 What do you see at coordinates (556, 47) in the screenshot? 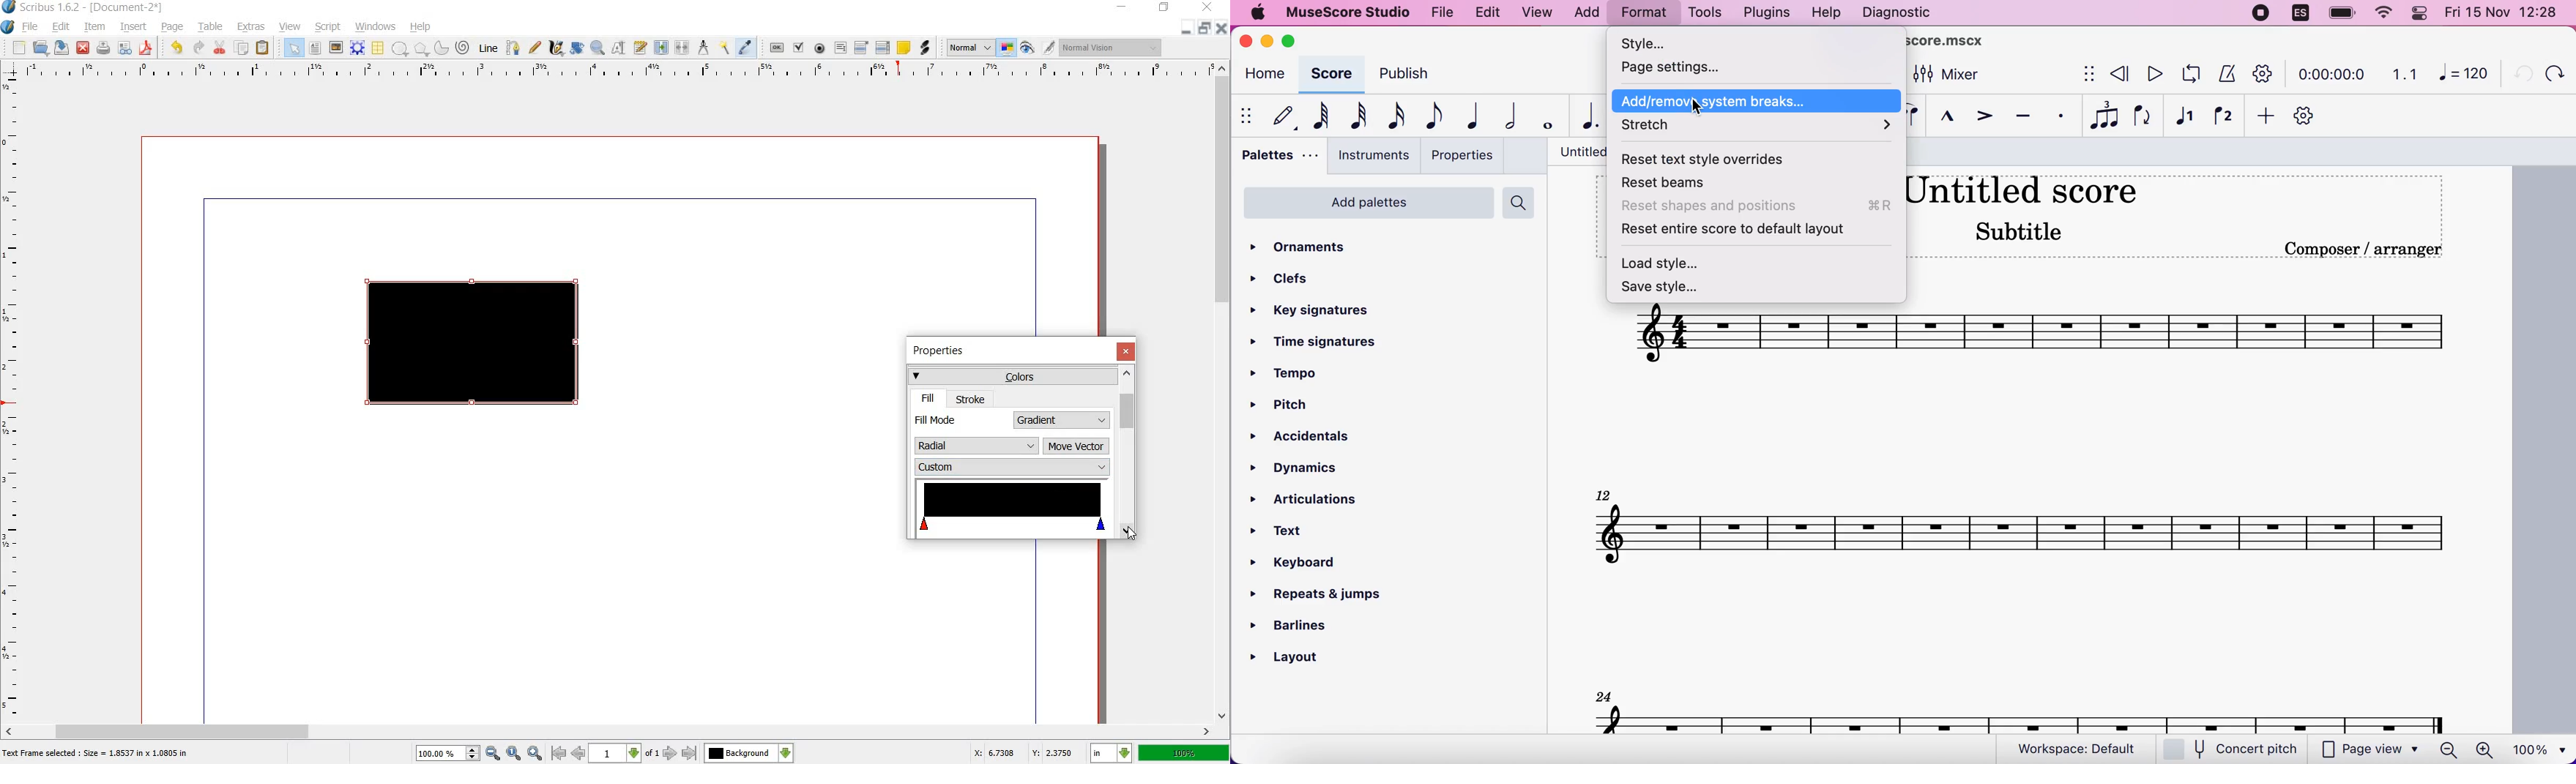
I see `calligraphic line` at bounding box center [556, 47].